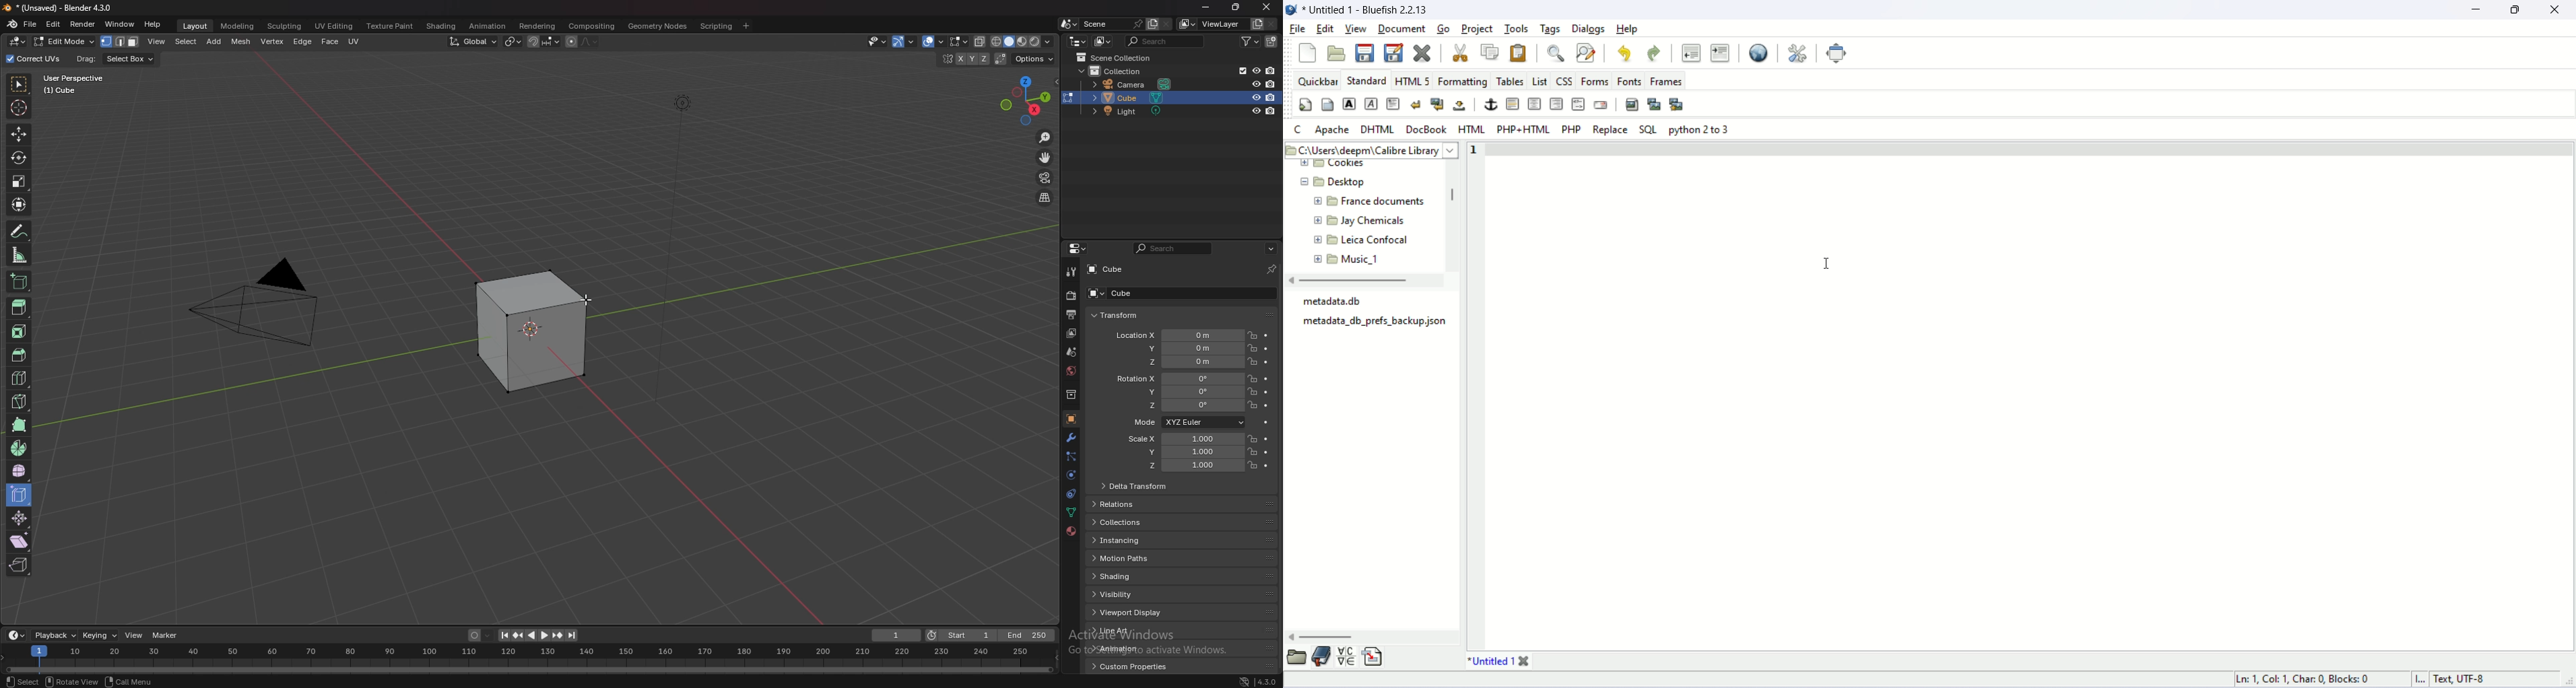 This screenshot has width=2576, height=700. I want to click on paste, so click(1517, 54).